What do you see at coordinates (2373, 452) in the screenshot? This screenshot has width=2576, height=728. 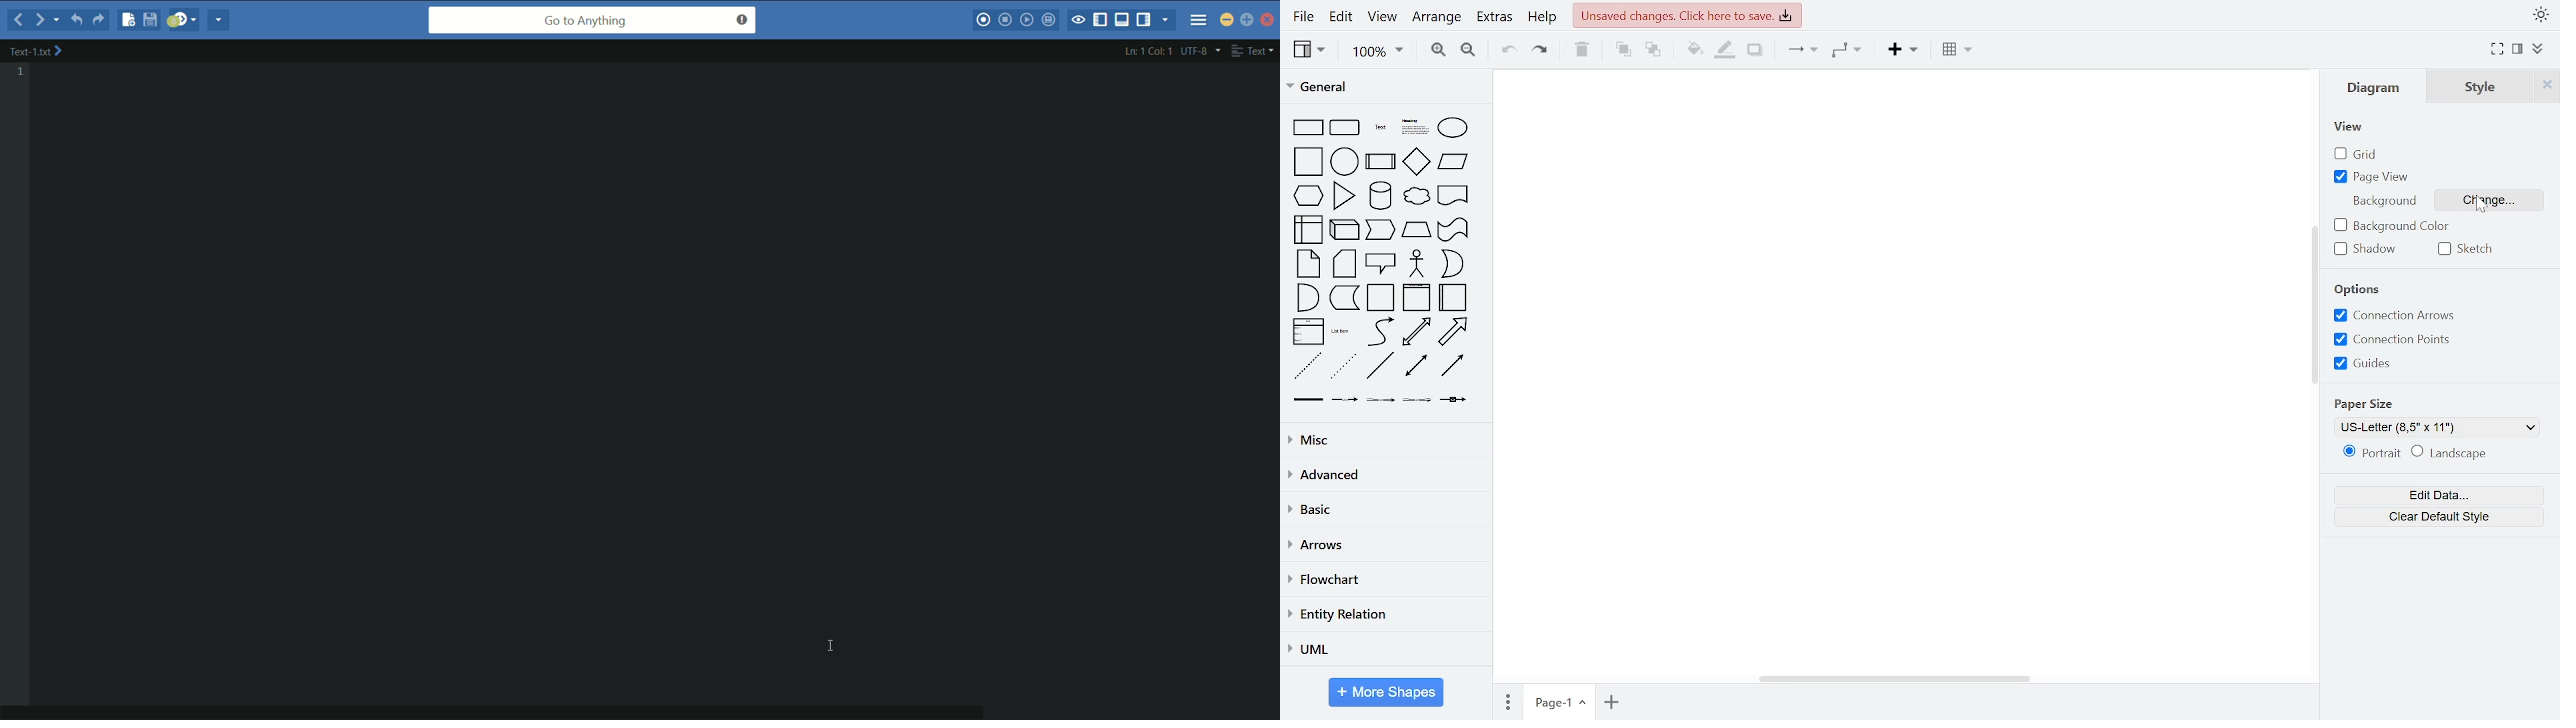 I see `potrait` at bounding box center [2373, 452].